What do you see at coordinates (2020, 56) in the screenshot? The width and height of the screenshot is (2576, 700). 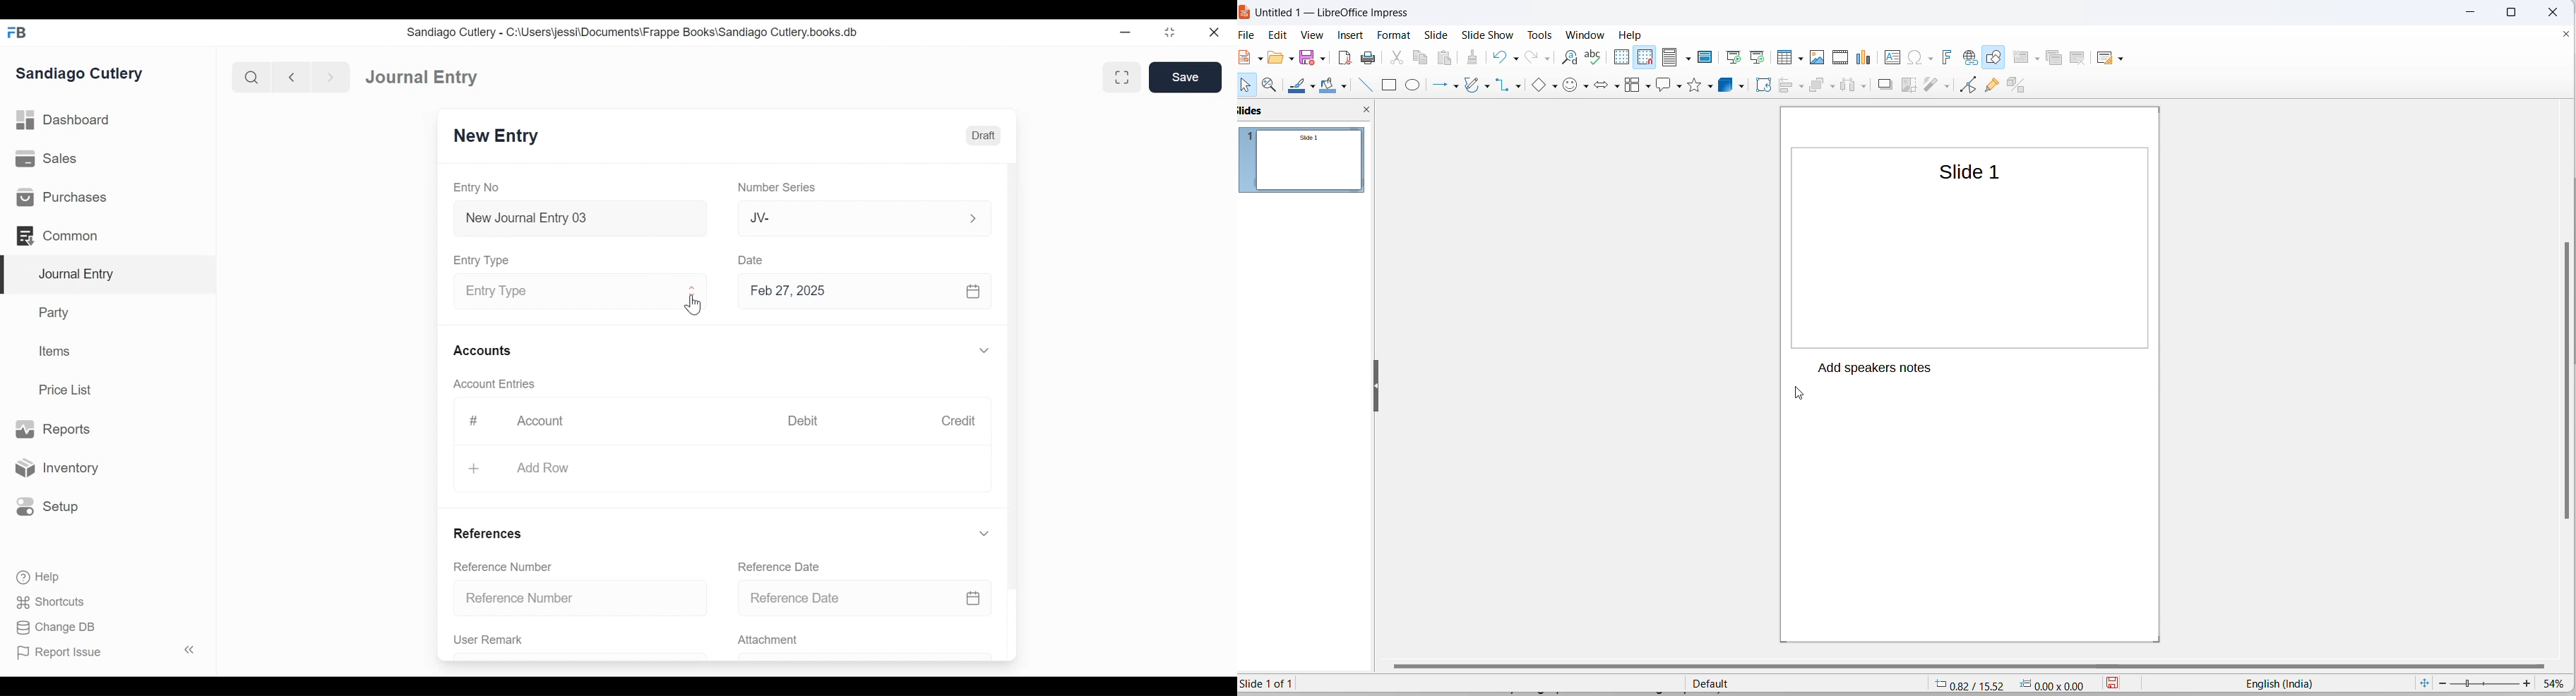 I see `new slide` at bounding box center [2020, 56].